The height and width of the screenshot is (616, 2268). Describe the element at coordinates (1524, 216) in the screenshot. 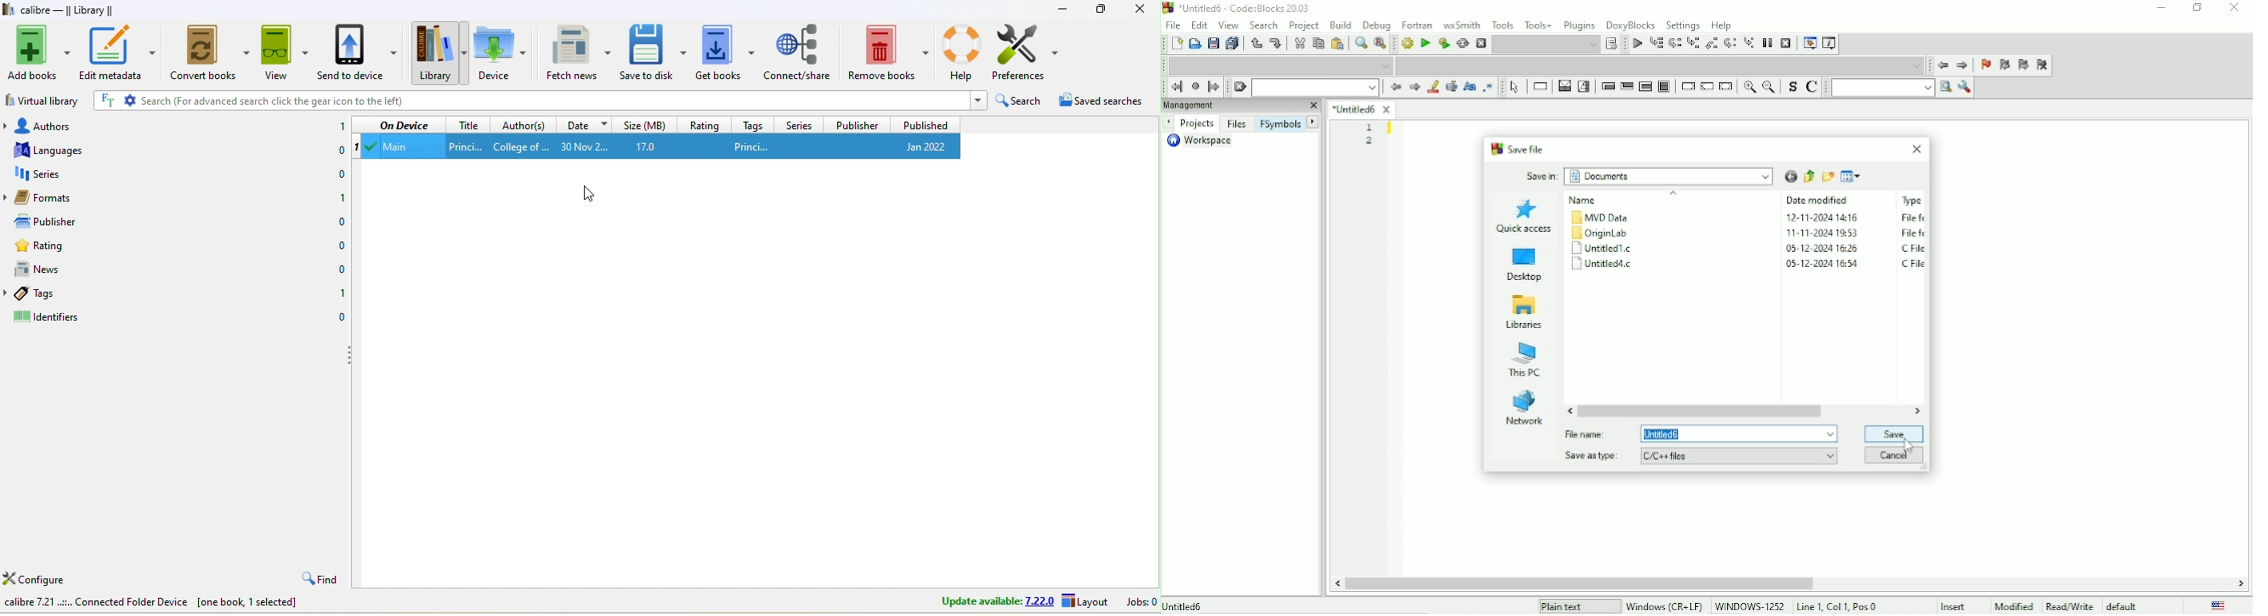

I see `Quick access` at that location.